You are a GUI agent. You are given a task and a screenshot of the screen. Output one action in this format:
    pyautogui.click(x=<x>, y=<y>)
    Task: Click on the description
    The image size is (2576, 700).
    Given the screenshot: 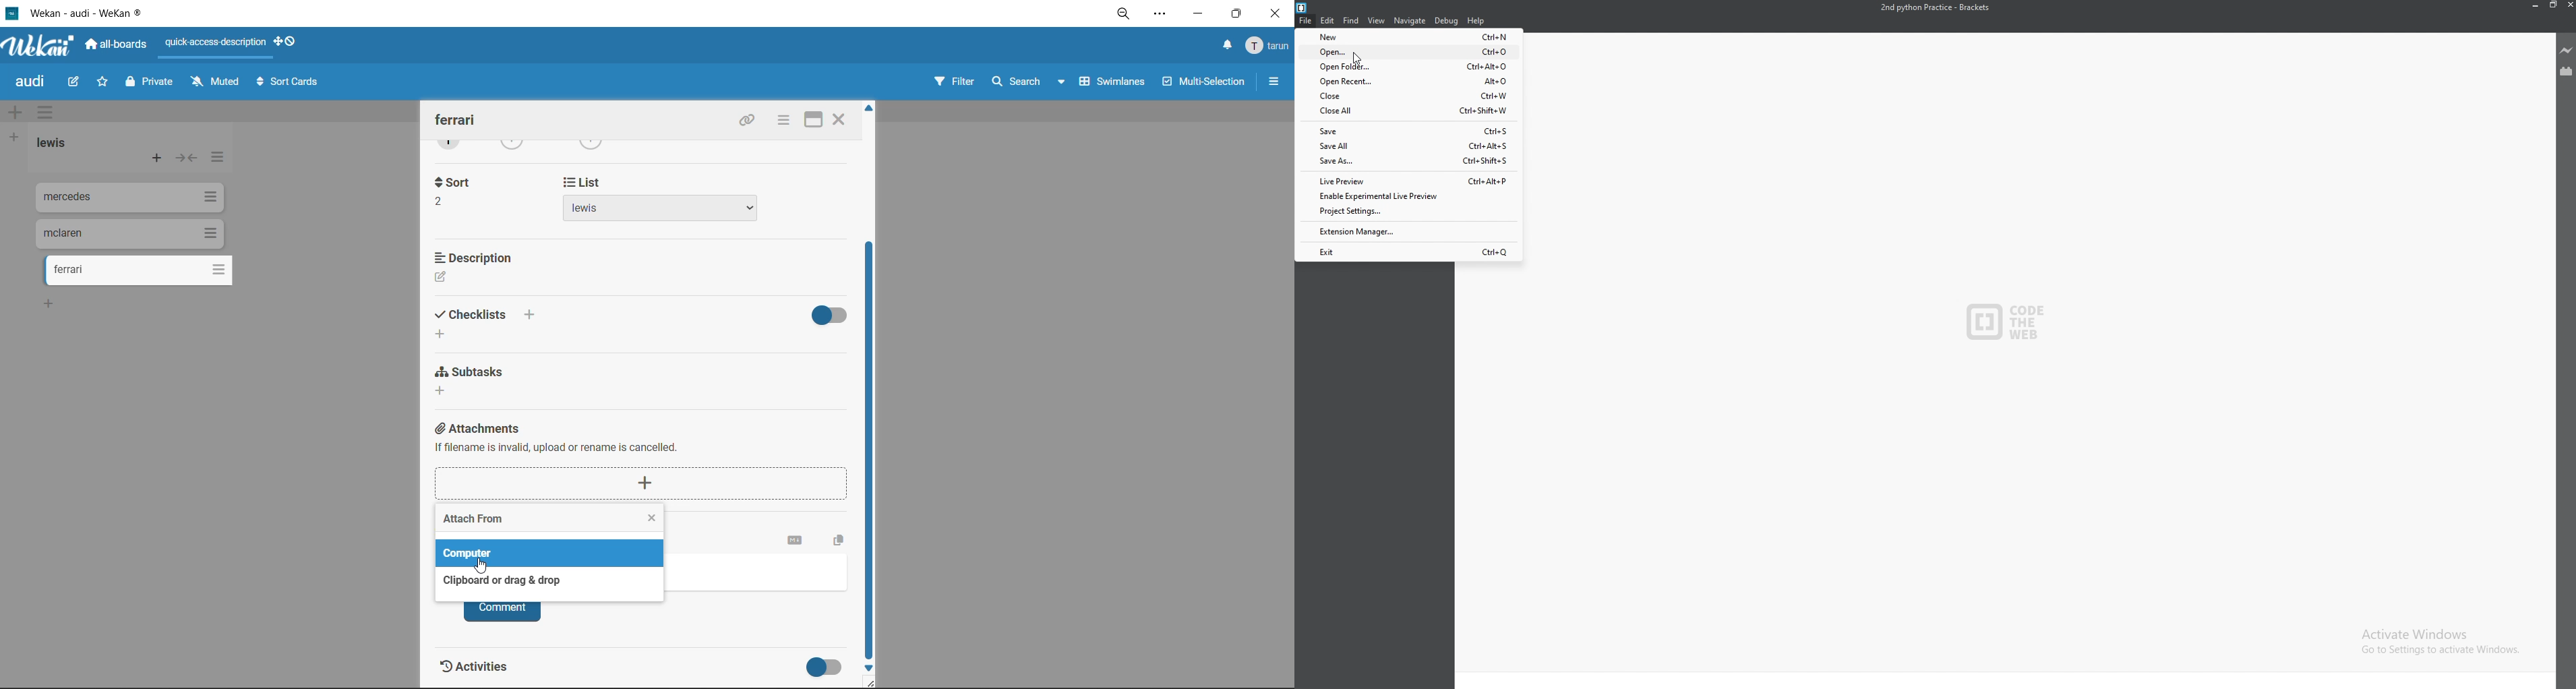 What is the action you would take?
    pyautogui.click(x=484, y=268)
    